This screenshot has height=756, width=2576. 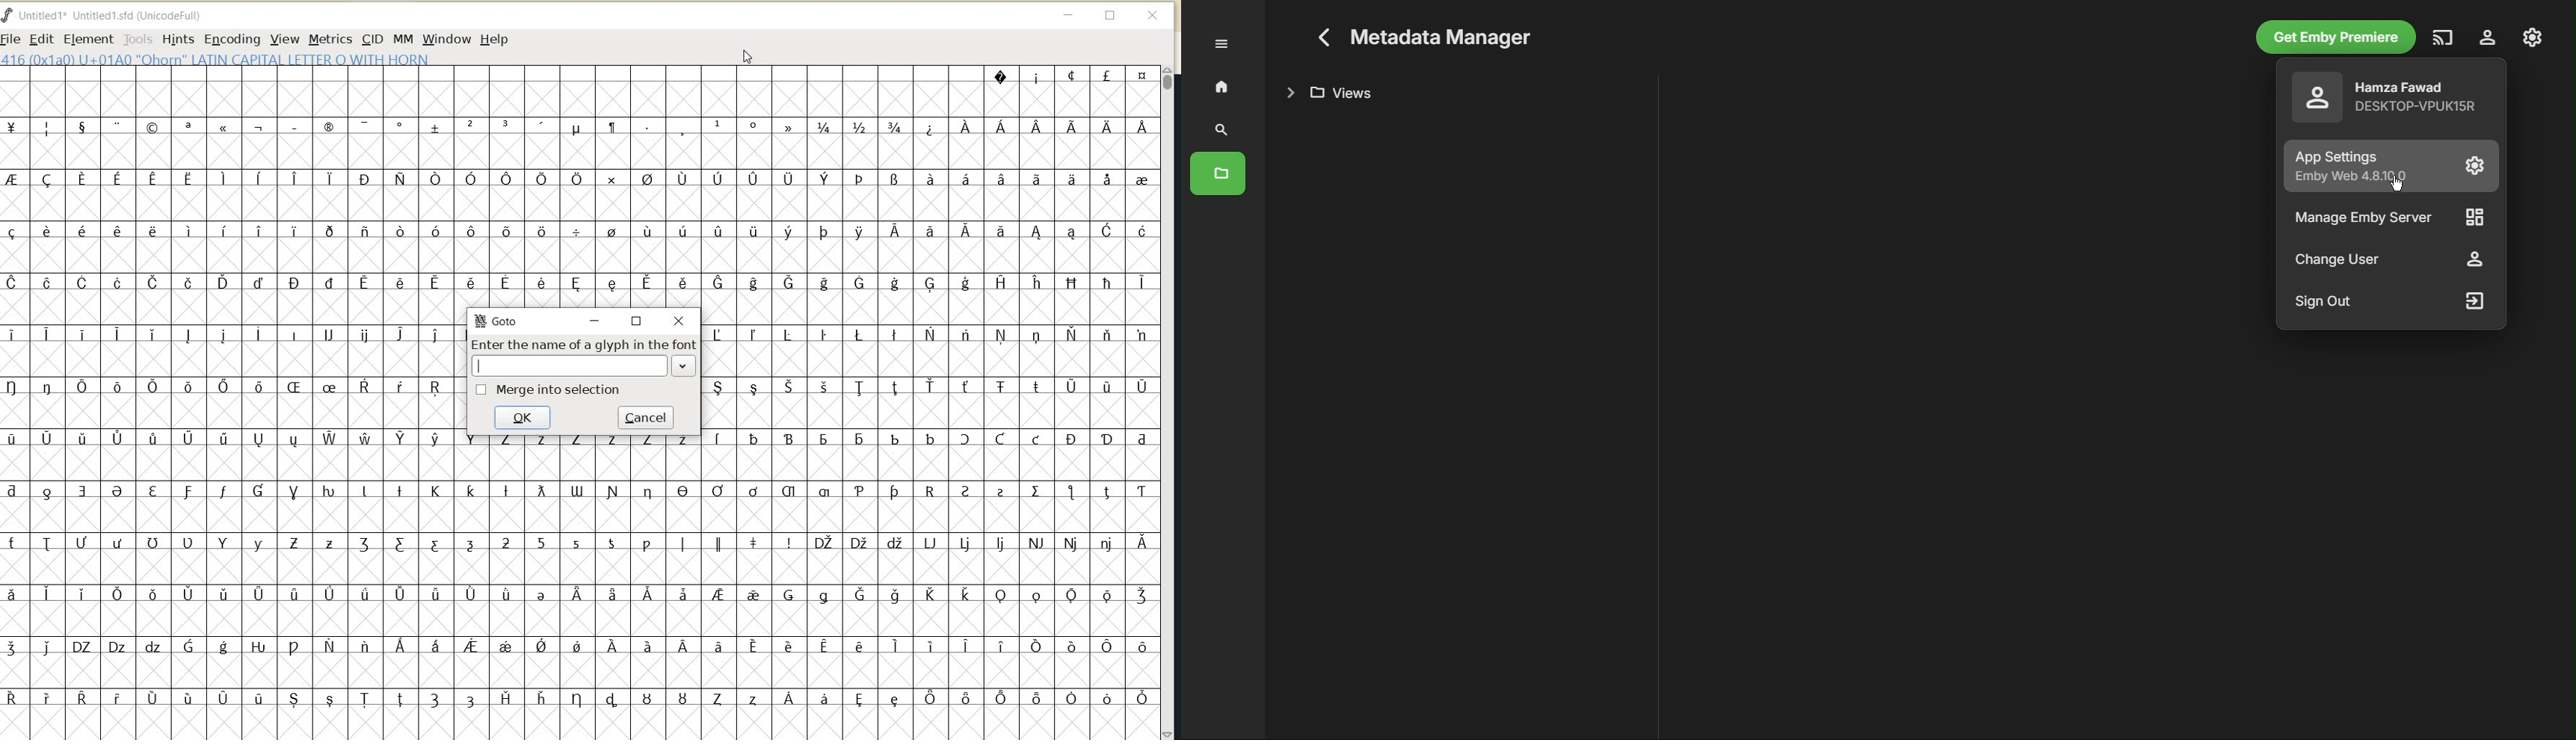 I want to click on close, so click(x=679, y=320).